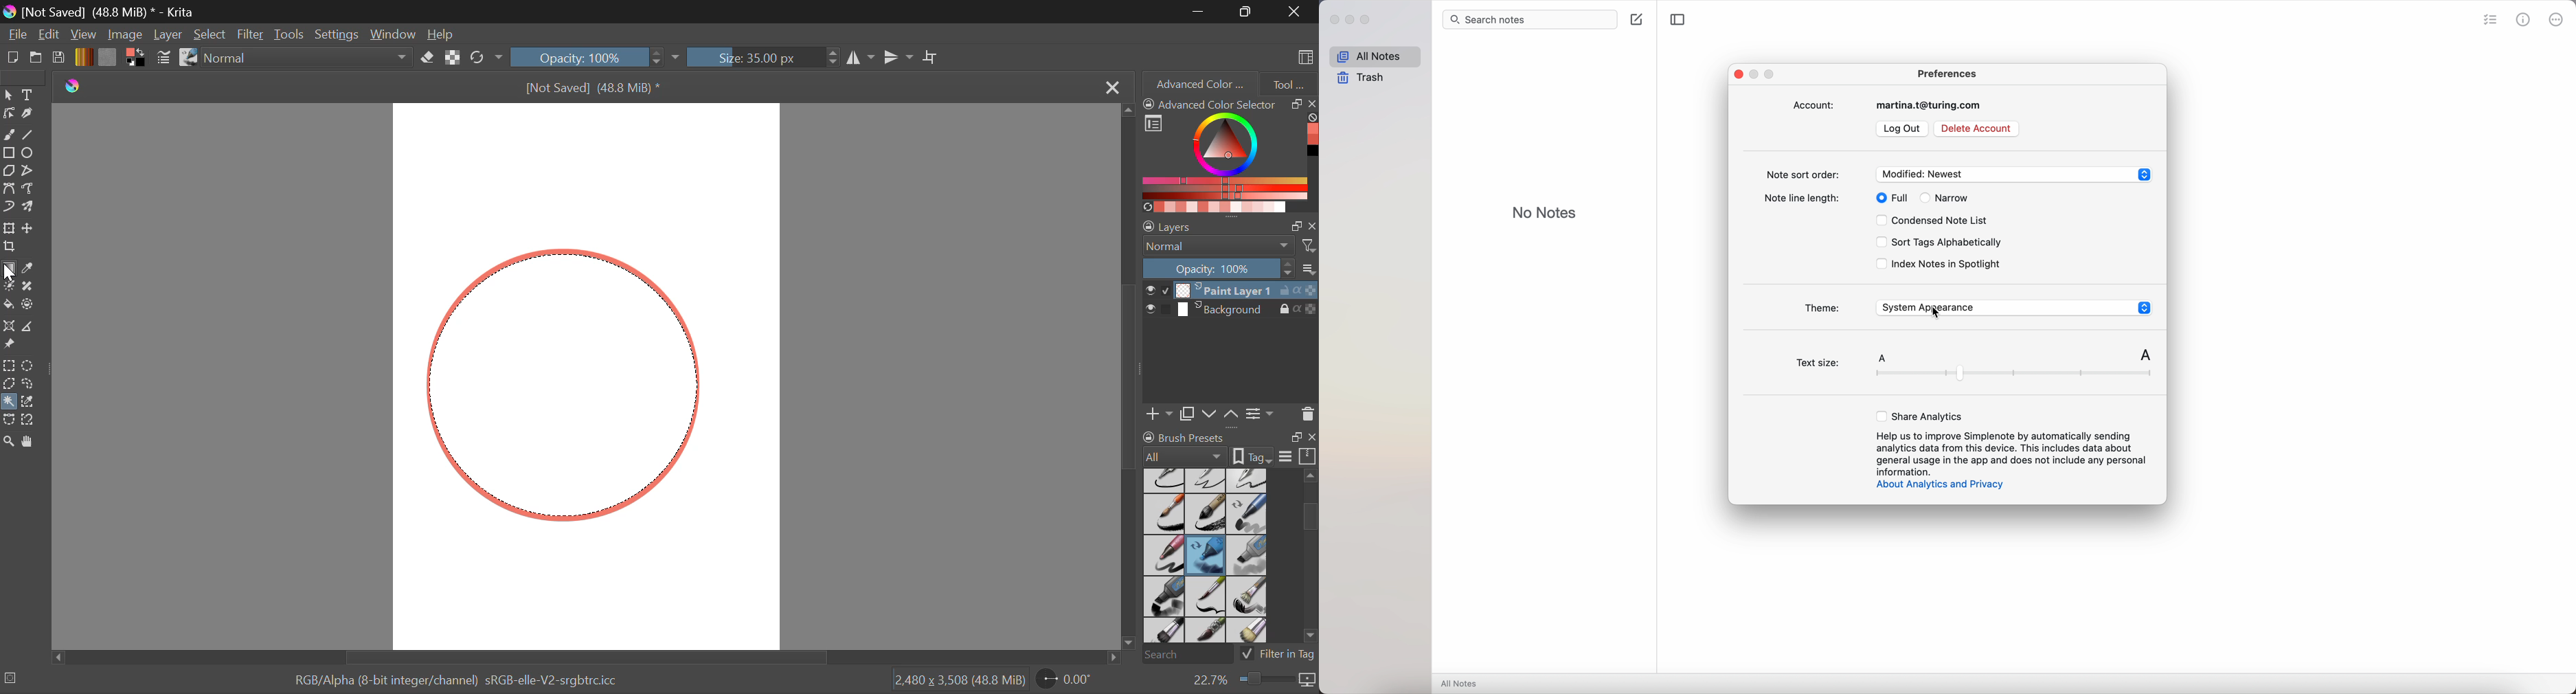  Describe the element at coordinates (1230, 246) in the screenshot. I see `Blending Mode` at that location.